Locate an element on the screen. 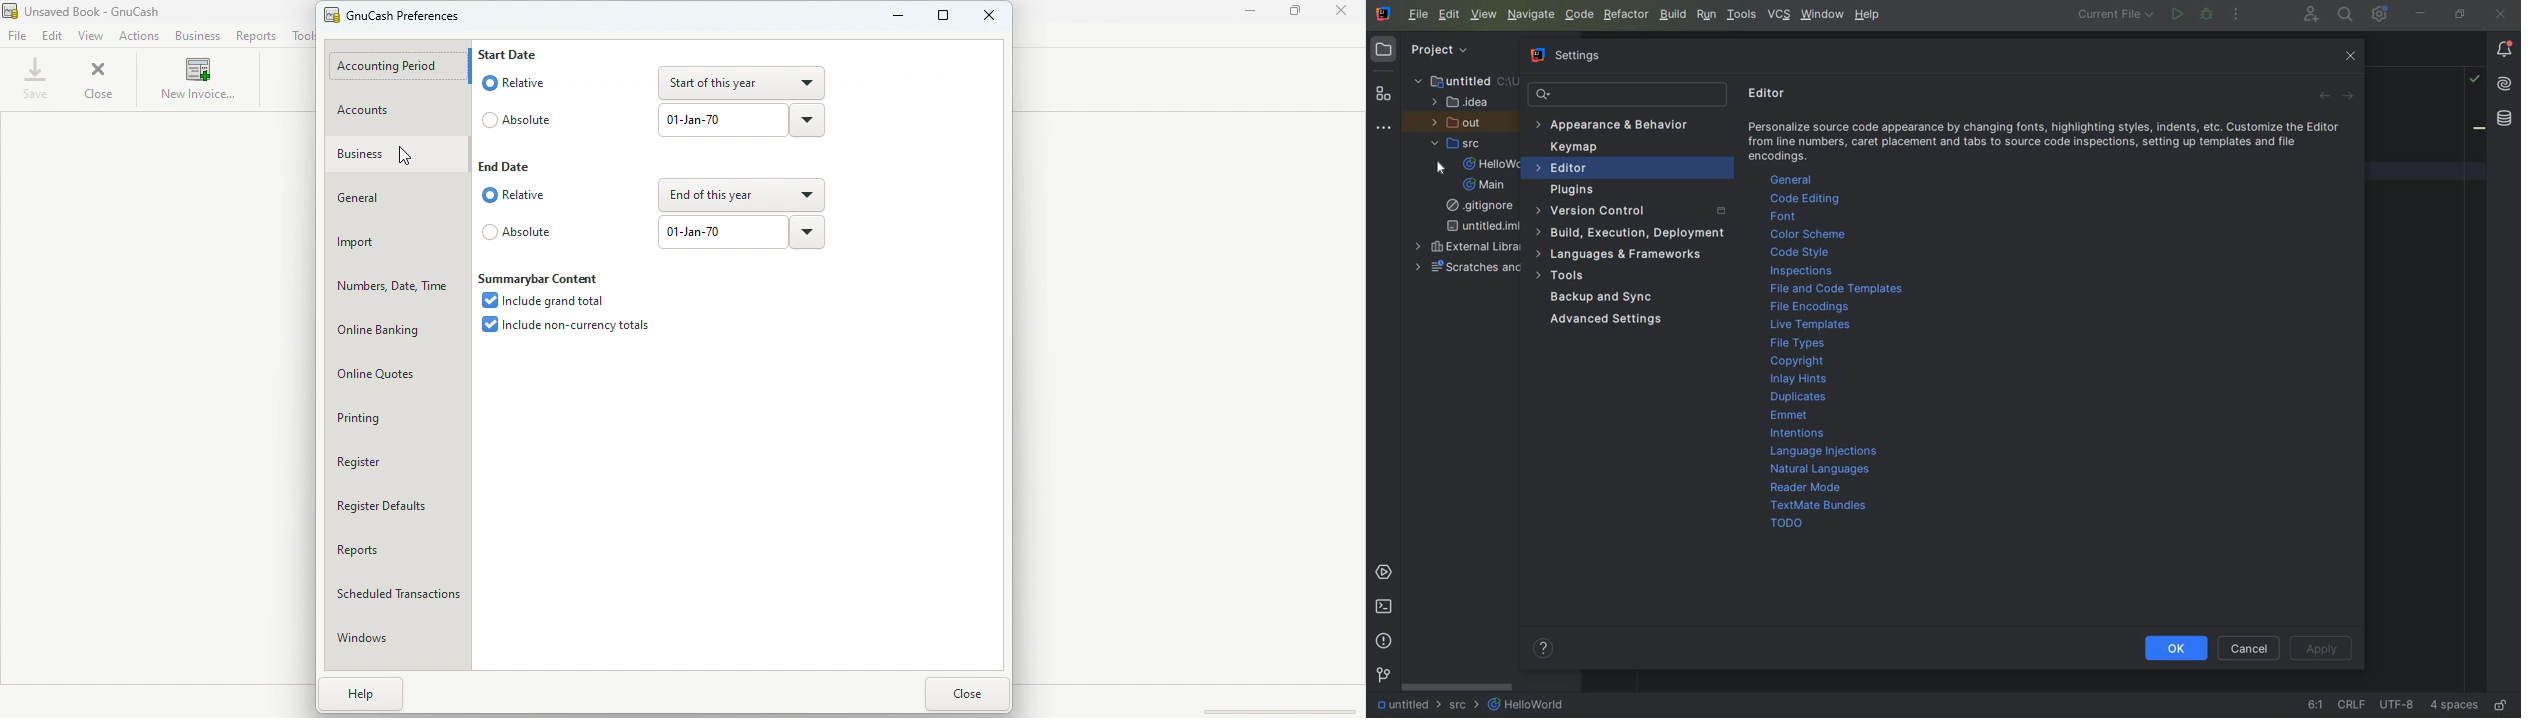 This screenshot has height=728, width=2548. Minimize is located at coordinates (1242, 16).